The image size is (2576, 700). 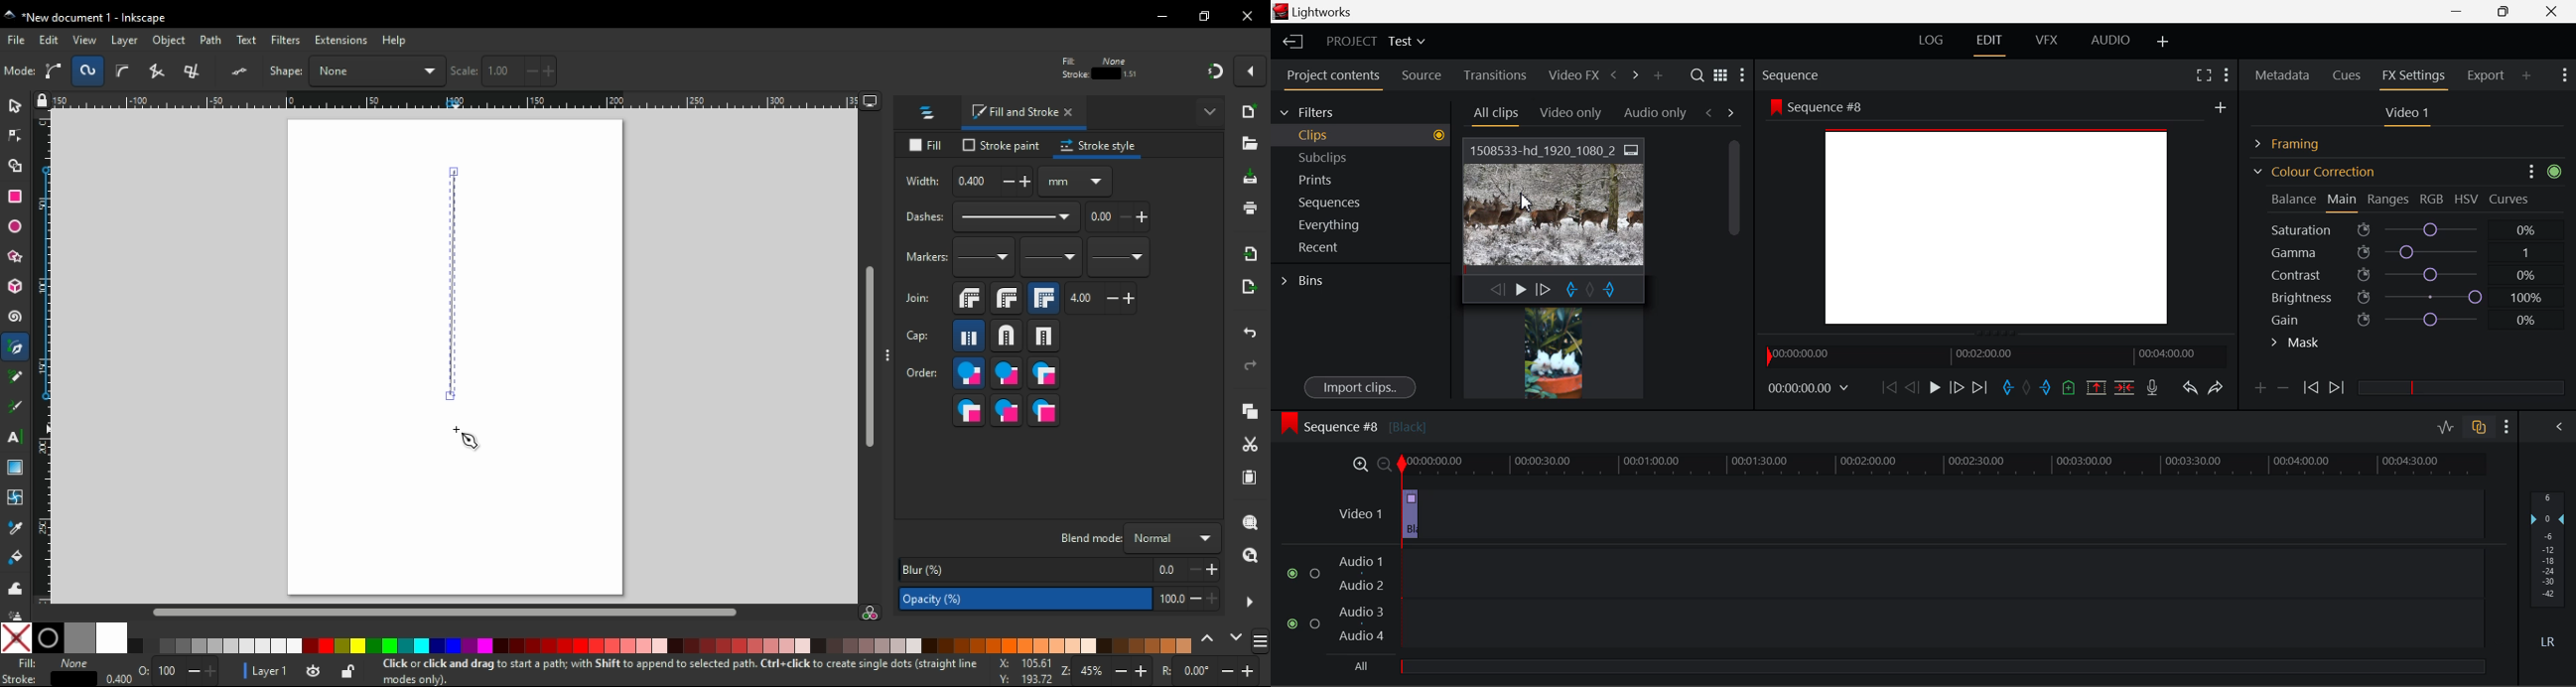 I want to click on next , so click(x=1237, y=639).